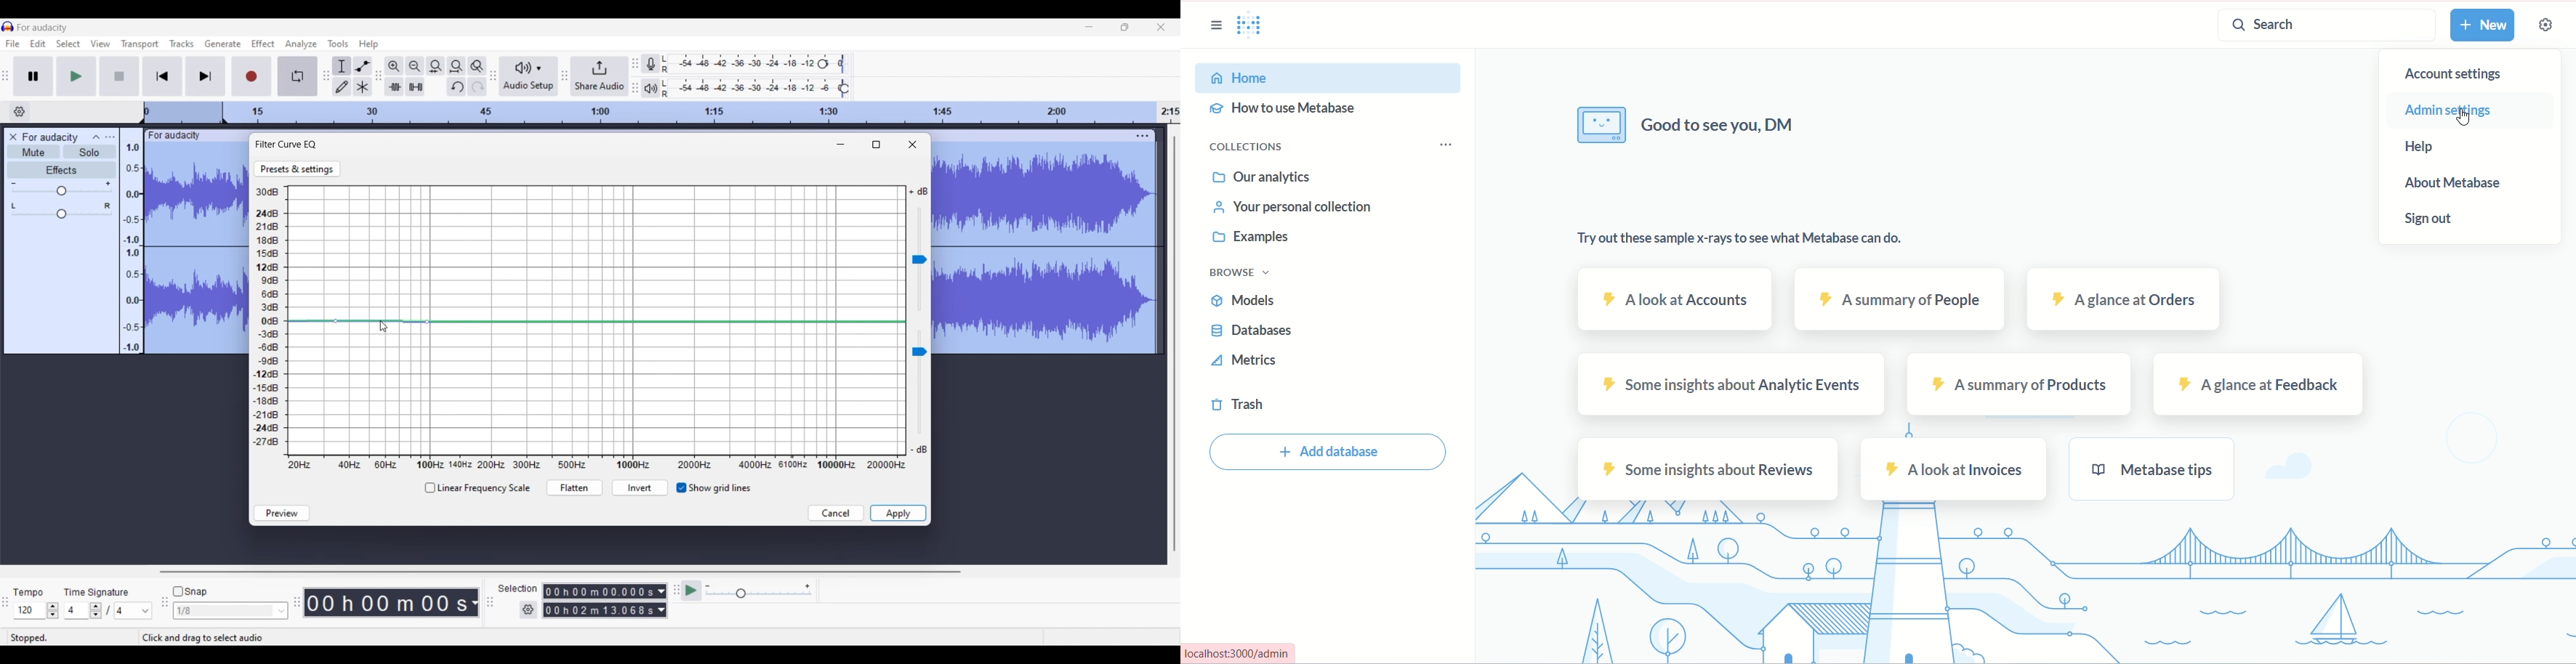 This screenshot has height=672, width=2576. I want to click on Type in tempo, so click(29, 611).